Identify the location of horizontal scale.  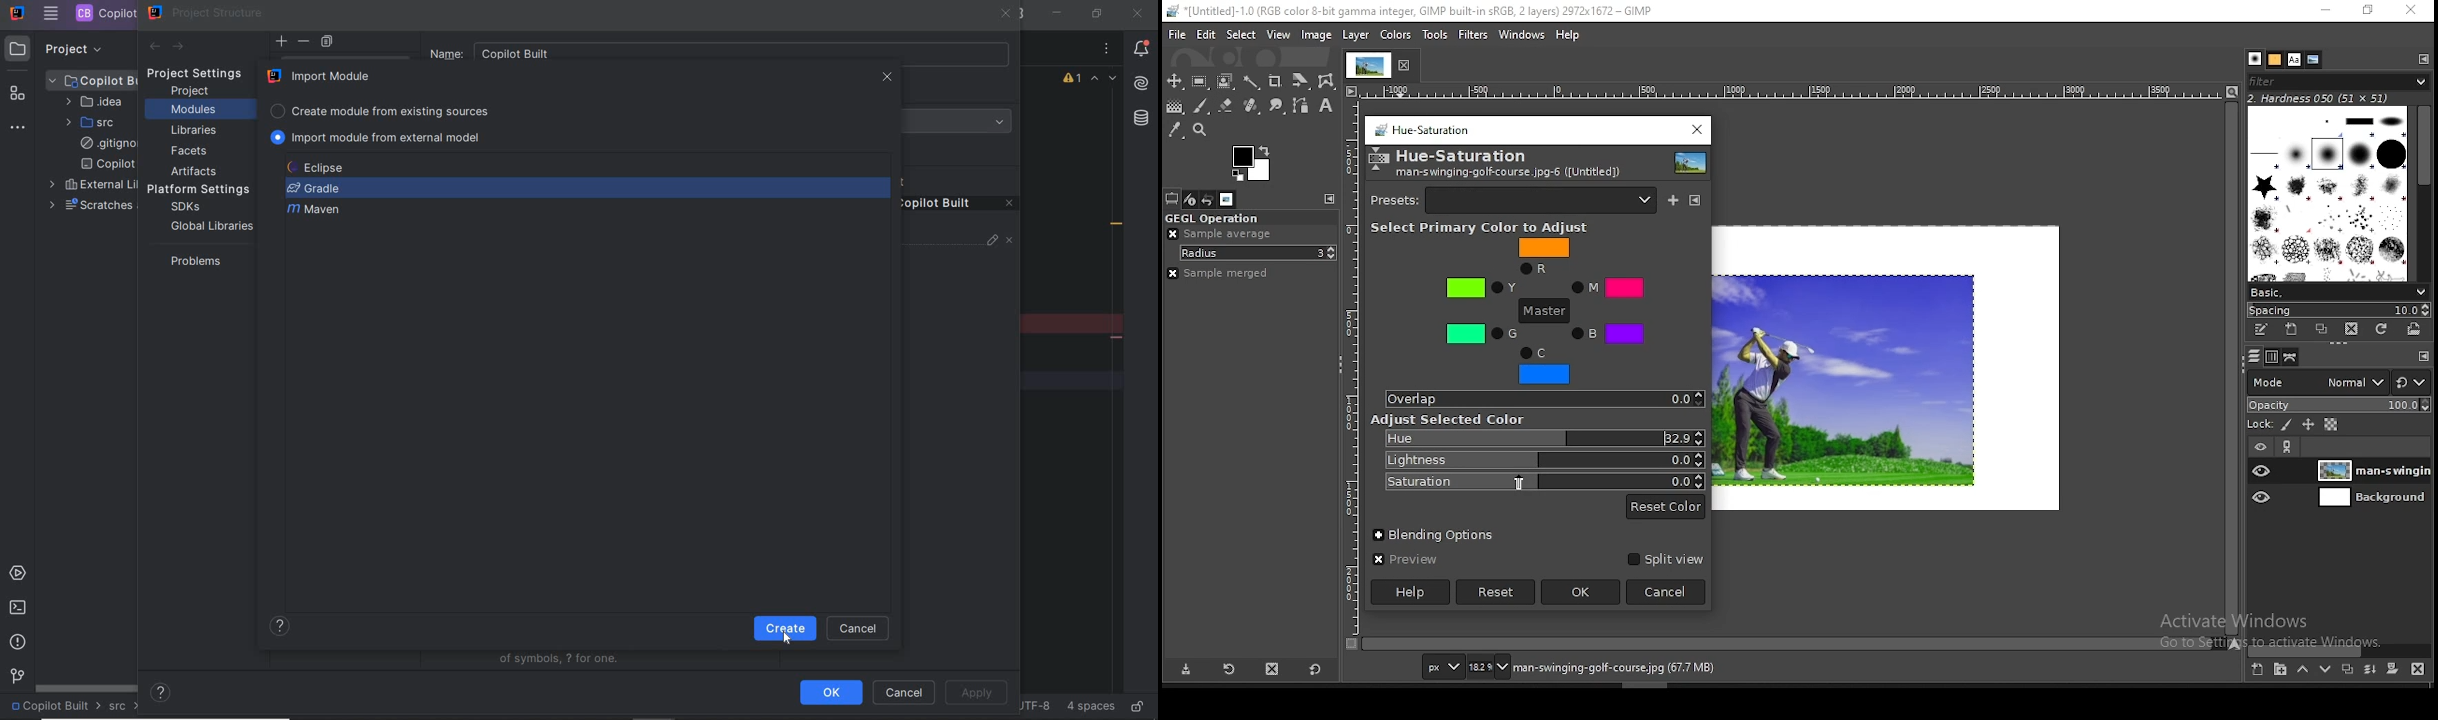
(1353, 369).